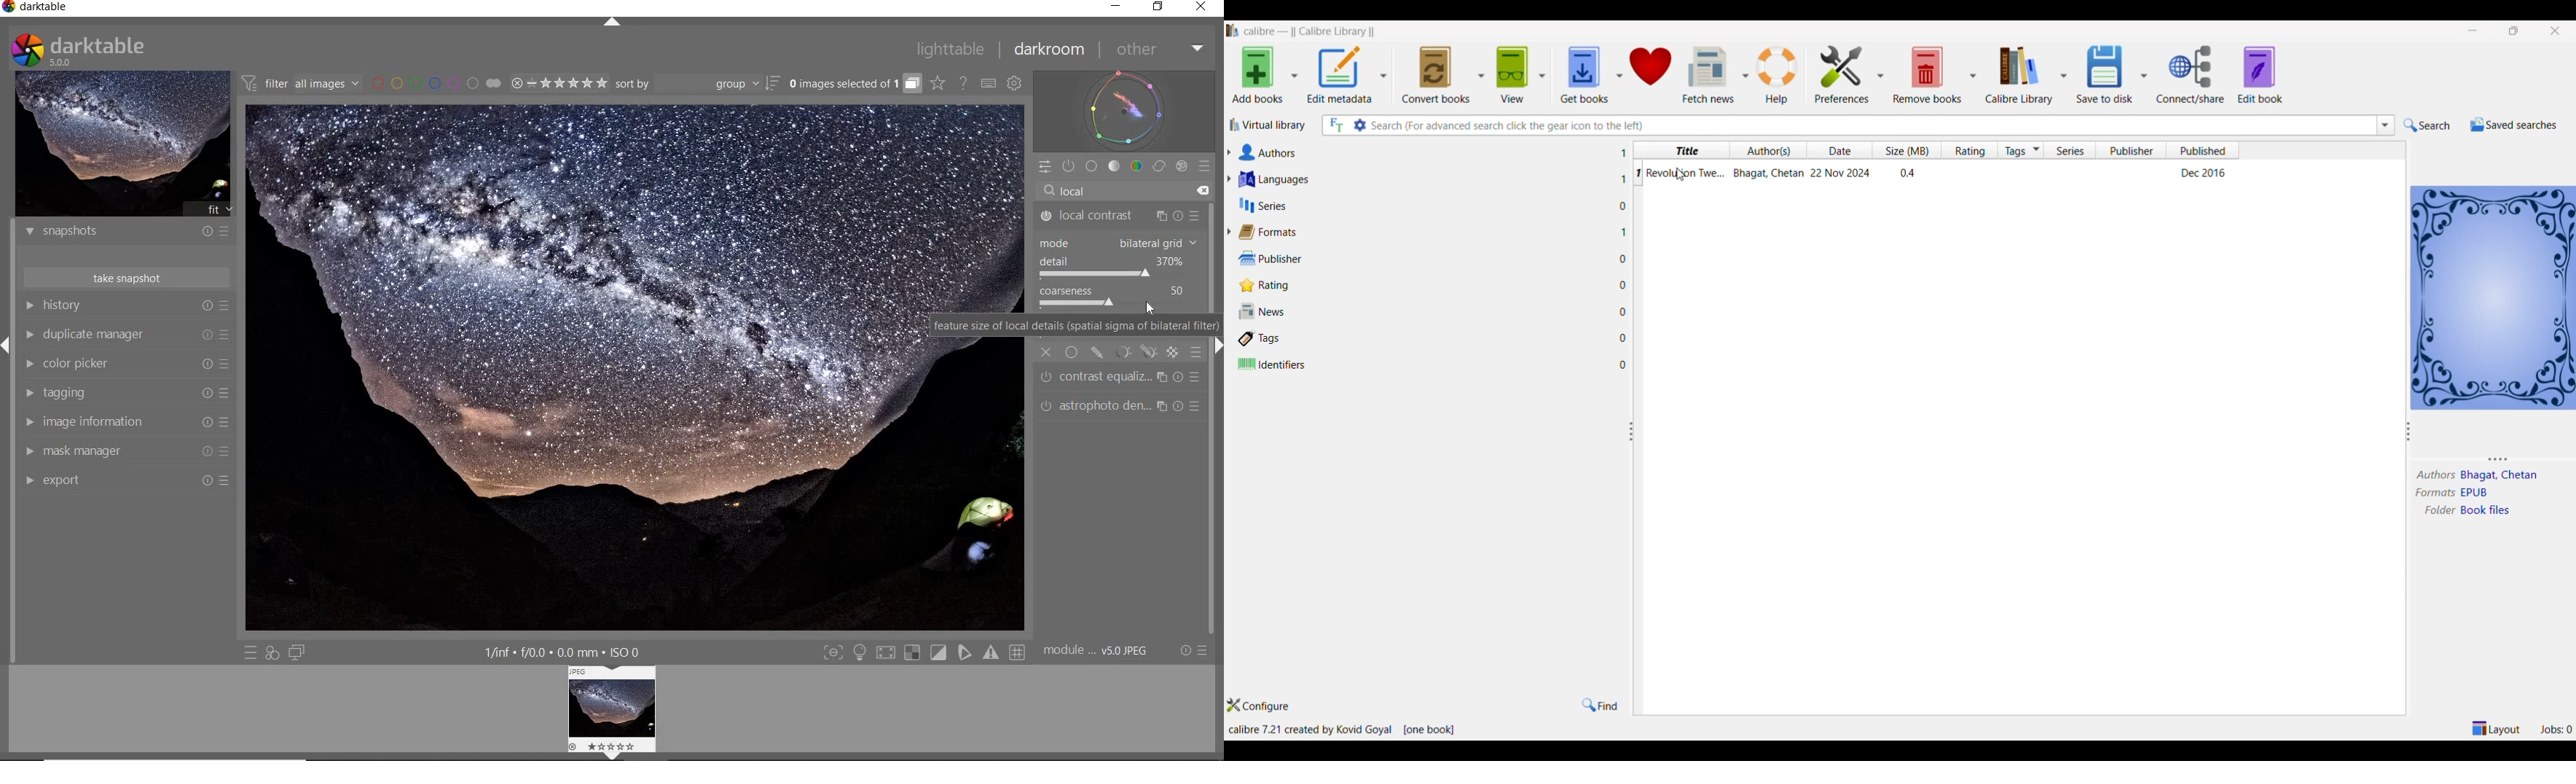 This screenshot has width=2576, height=784. I want to click on RESTORE, so click(1159, 7).